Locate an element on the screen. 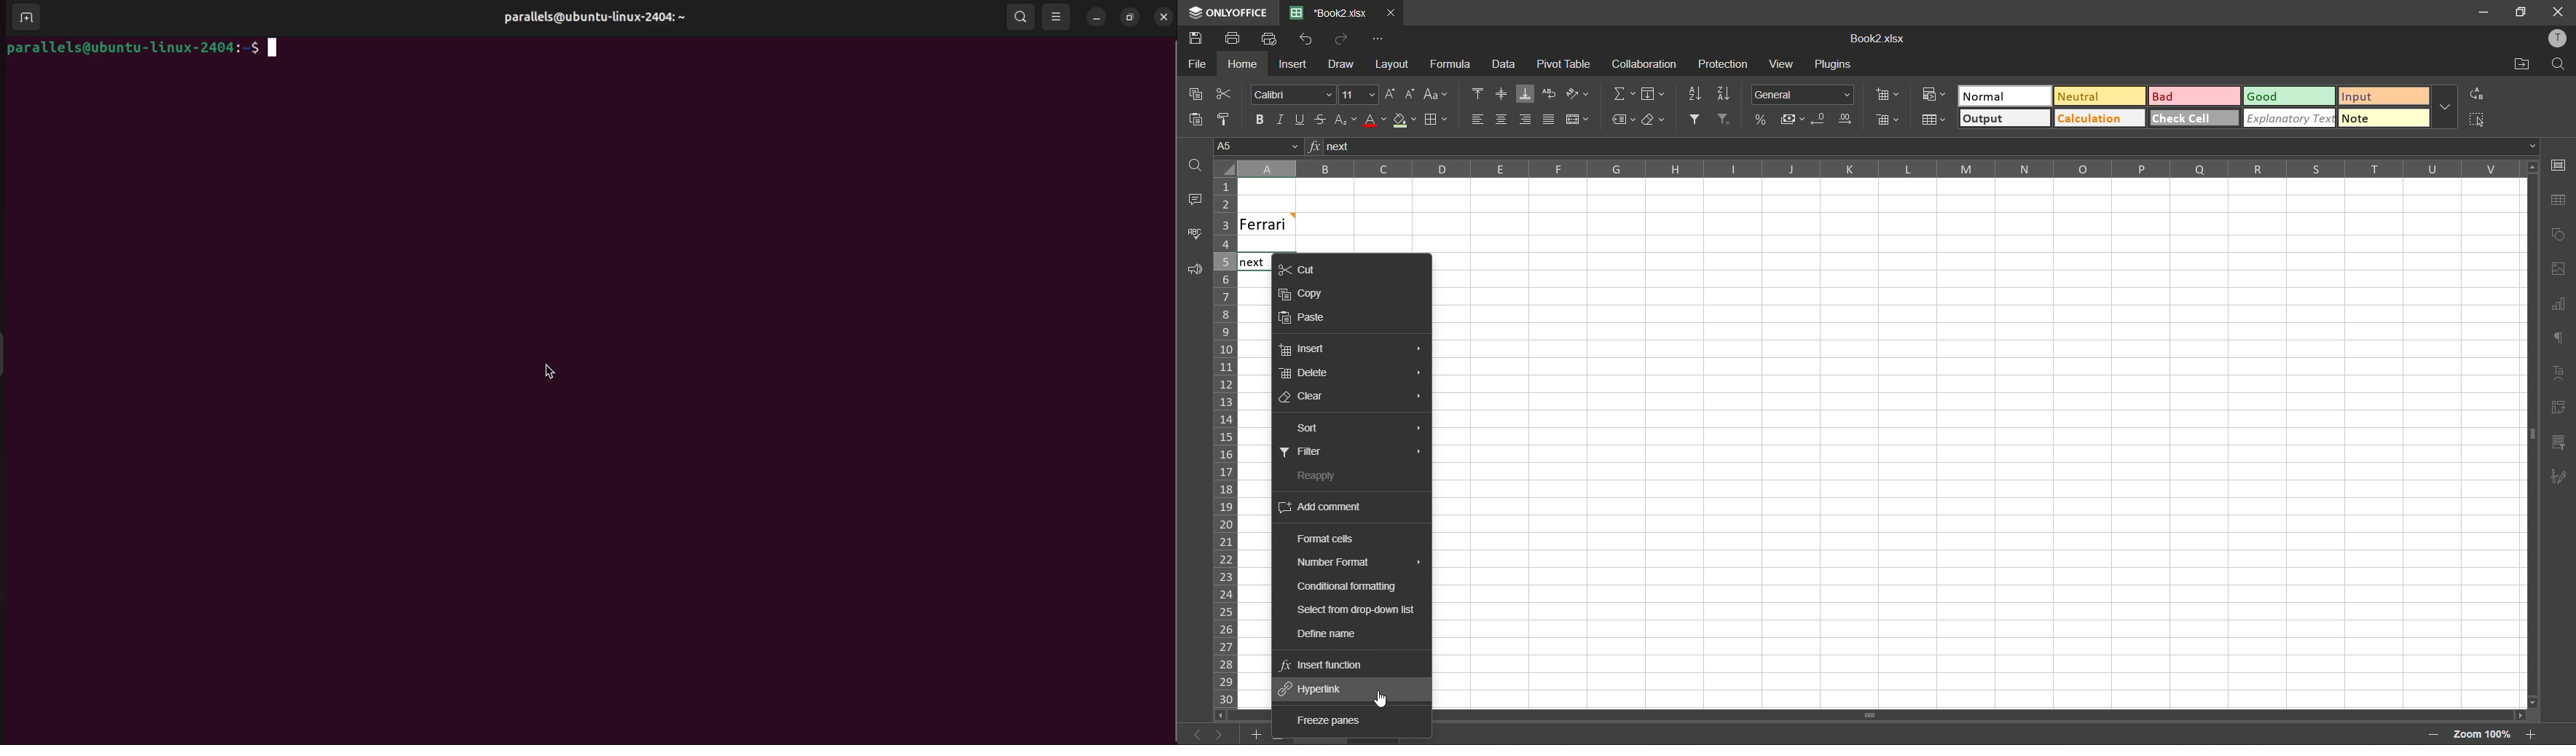  paragraph is located at coordinates (2559, 340).